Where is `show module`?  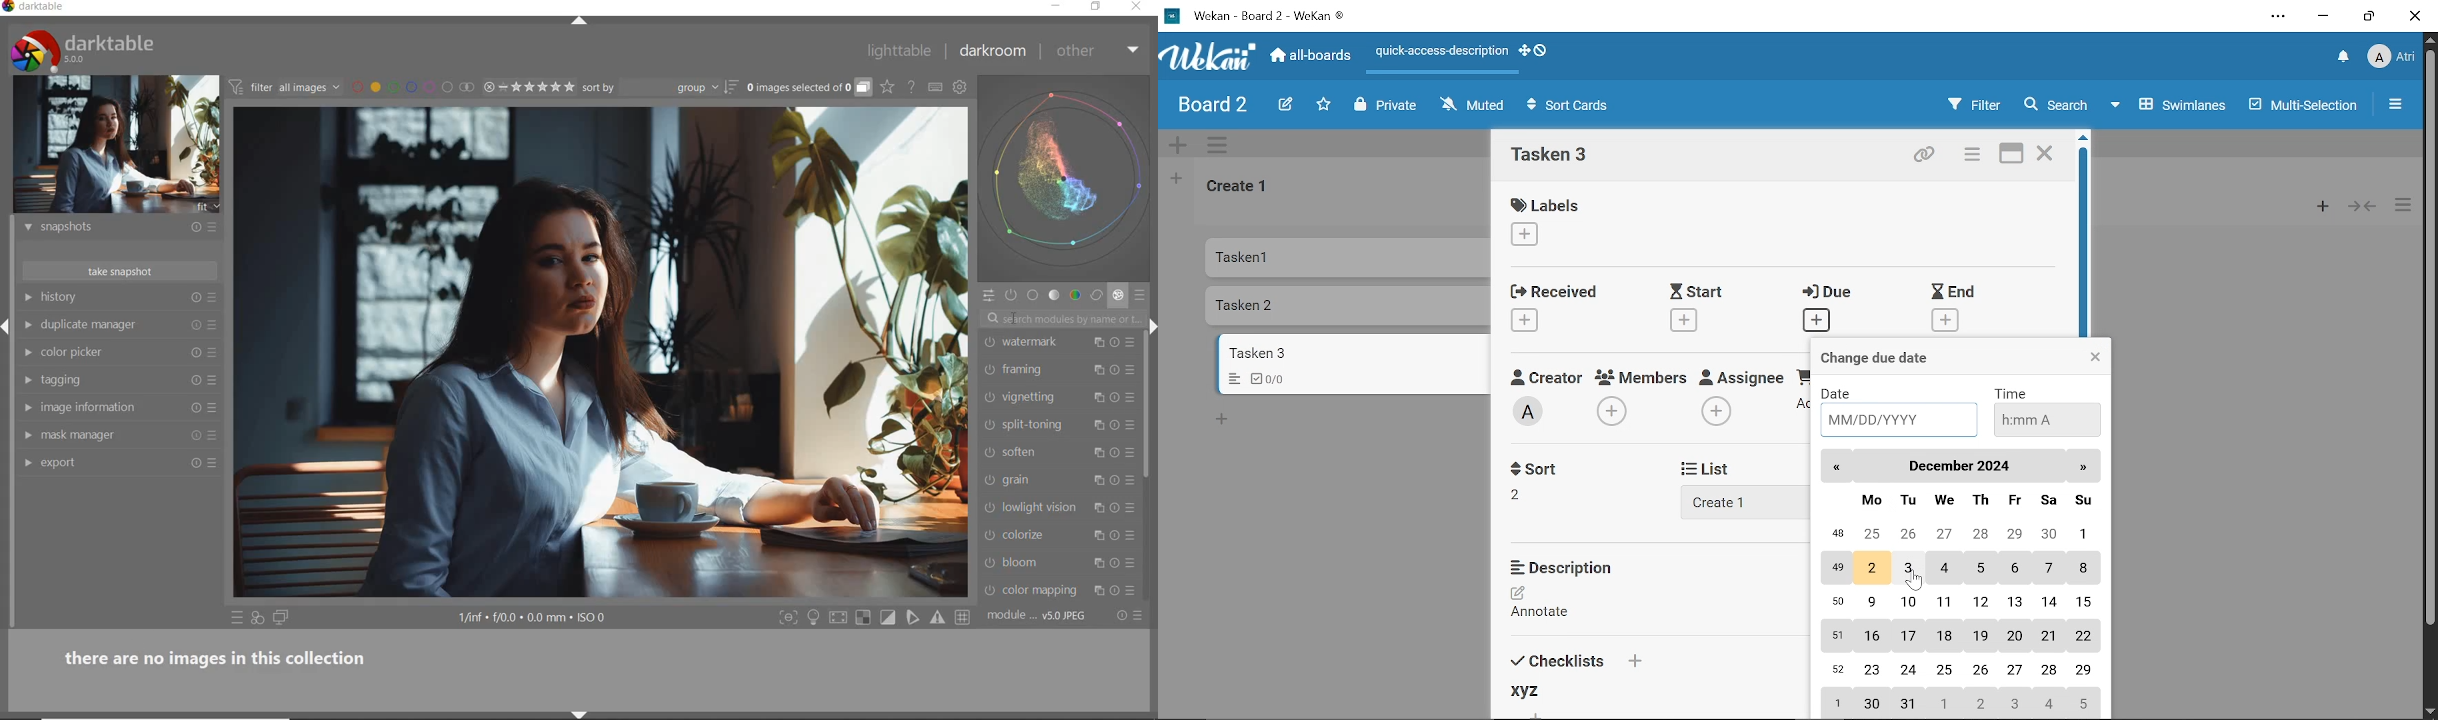 show module is located at coordinates (26, 297).